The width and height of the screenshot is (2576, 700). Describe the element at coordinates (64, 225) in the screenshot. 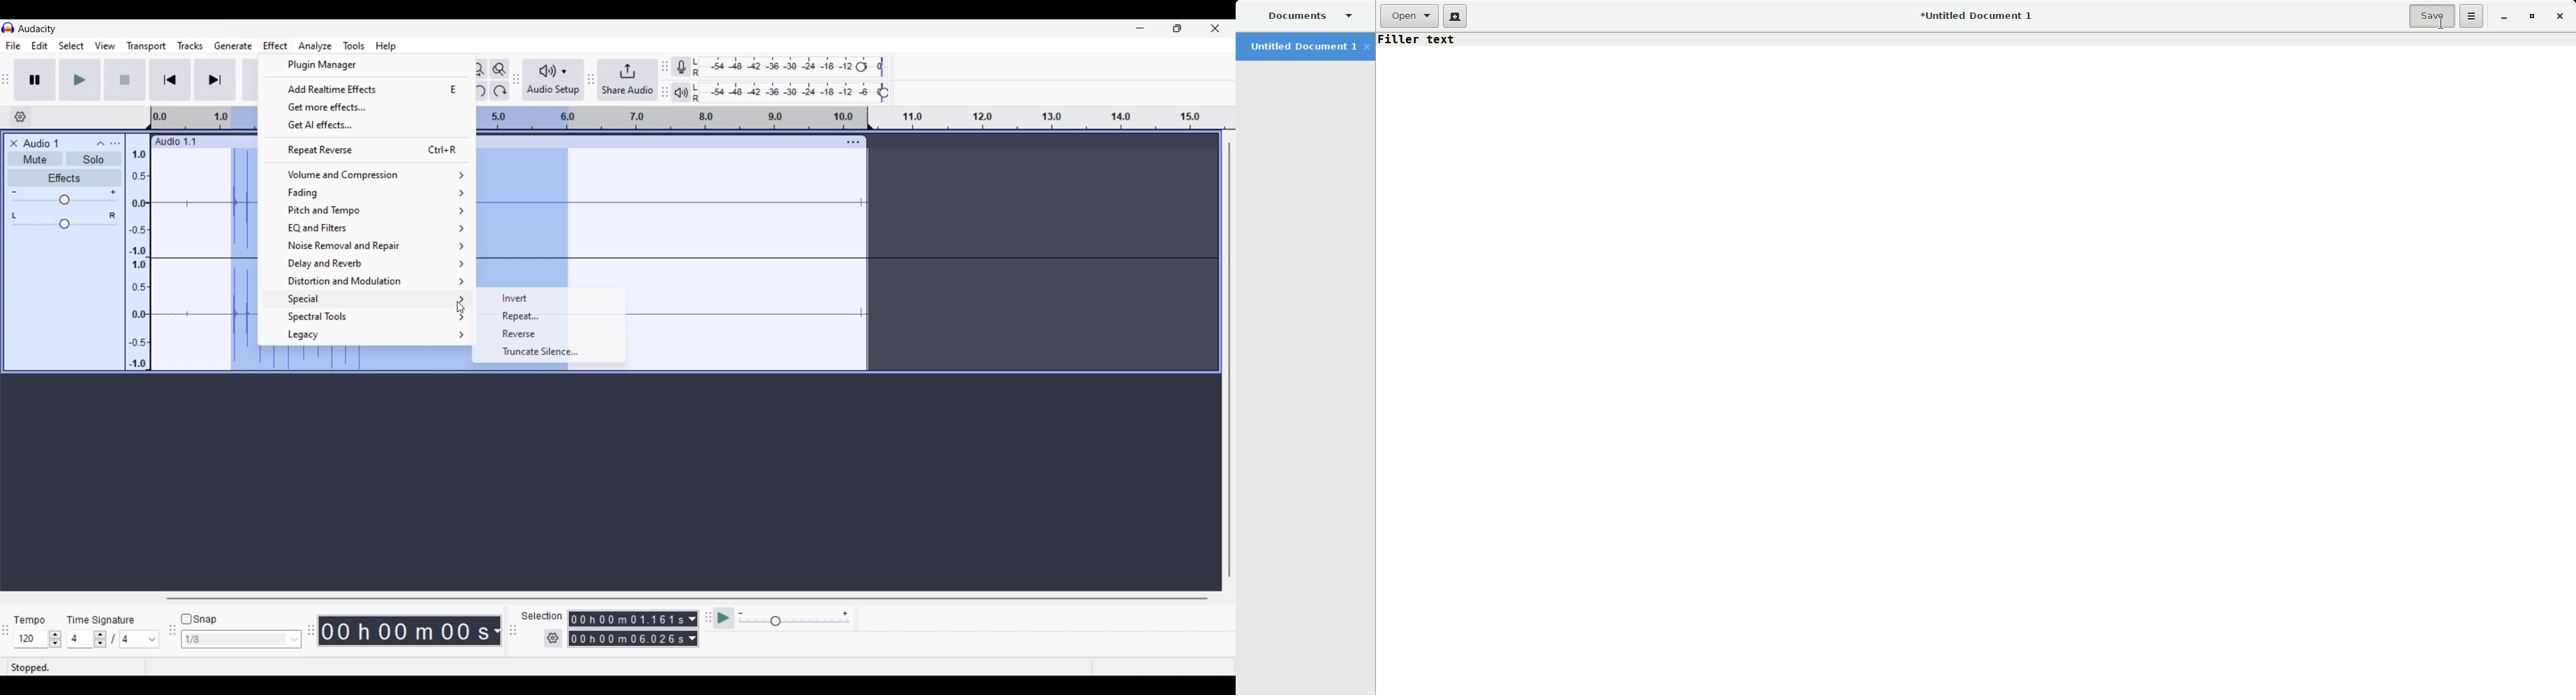

I see `Pan` at that location.